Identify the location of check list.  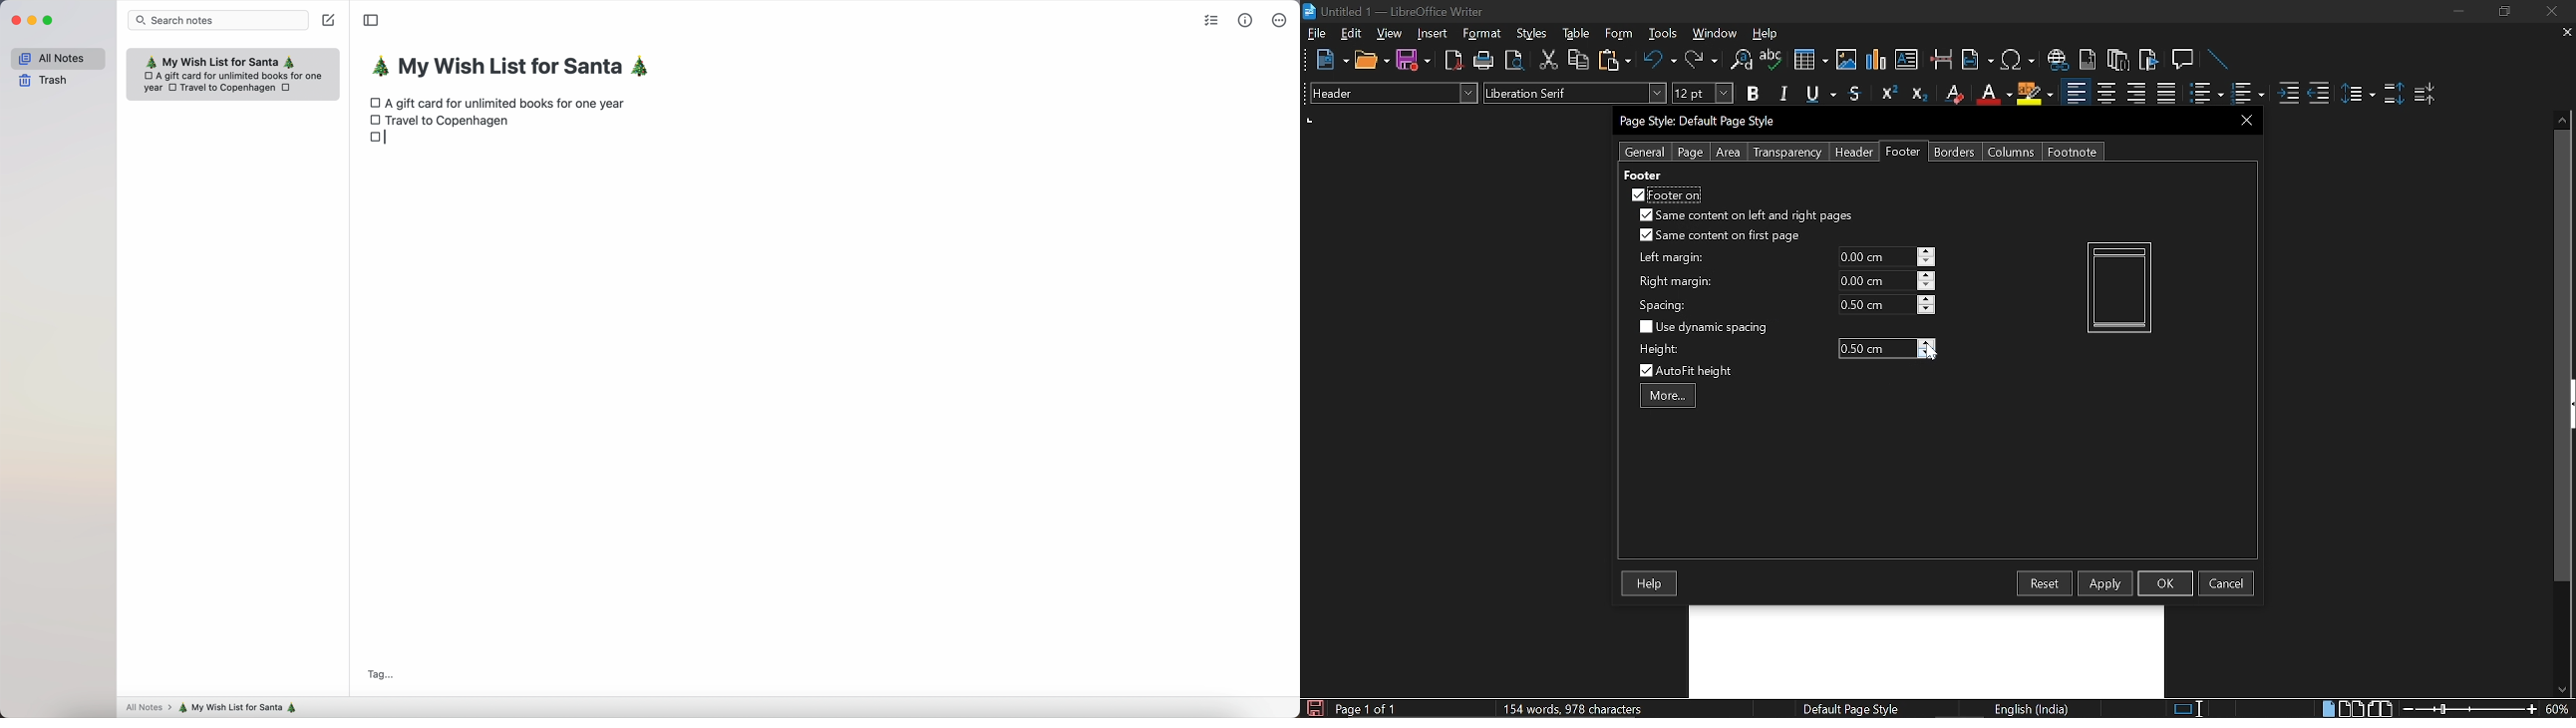
(1213, 21).